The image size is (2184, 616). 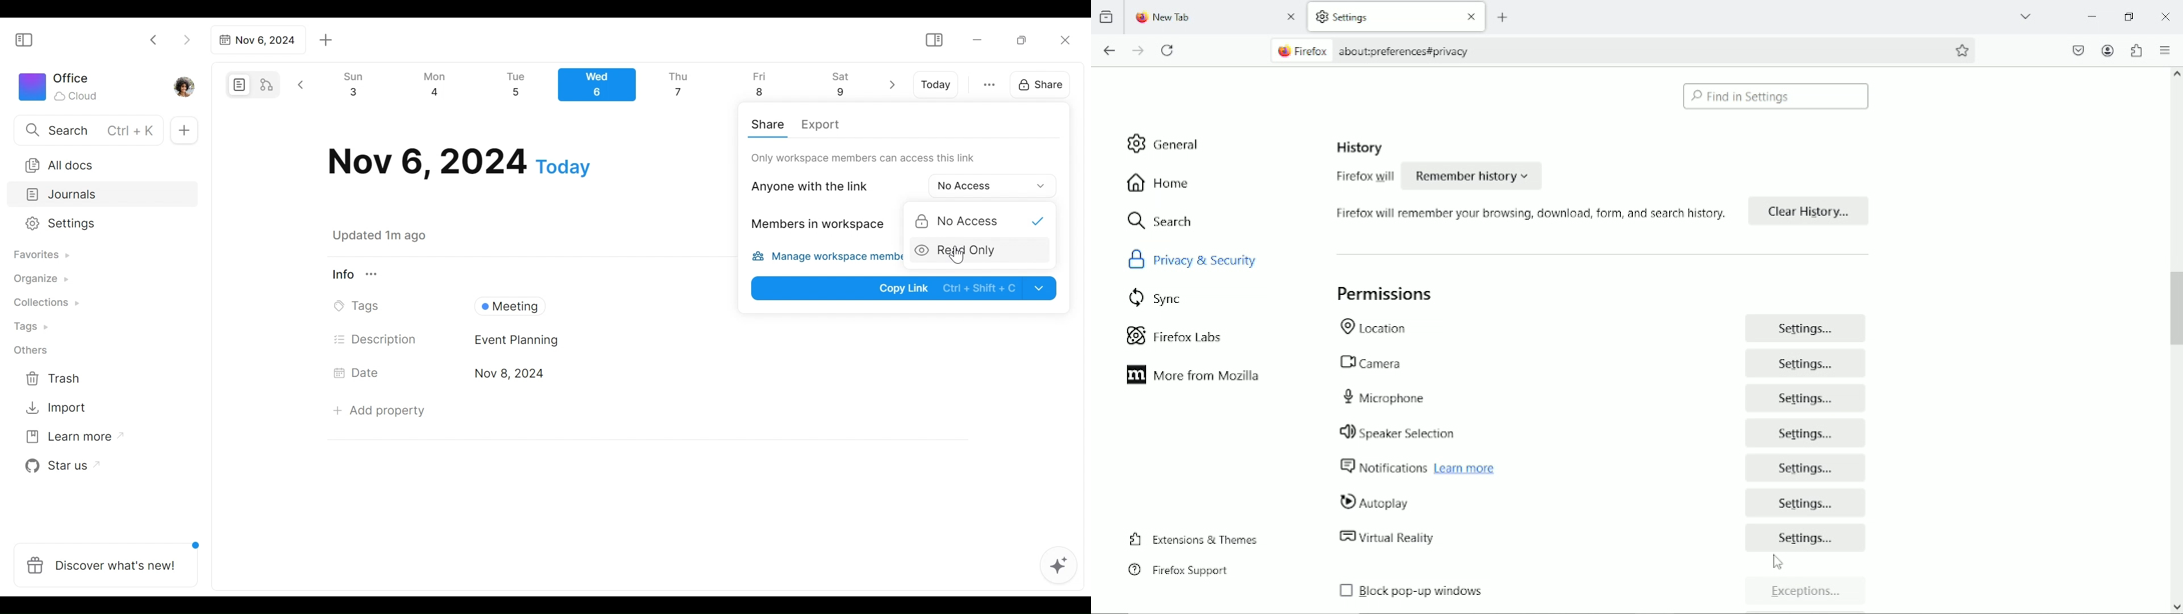 What do you see at coordinates (1469, 18) in the screenshot?
I see `close` at bounding box center [1469, 18].